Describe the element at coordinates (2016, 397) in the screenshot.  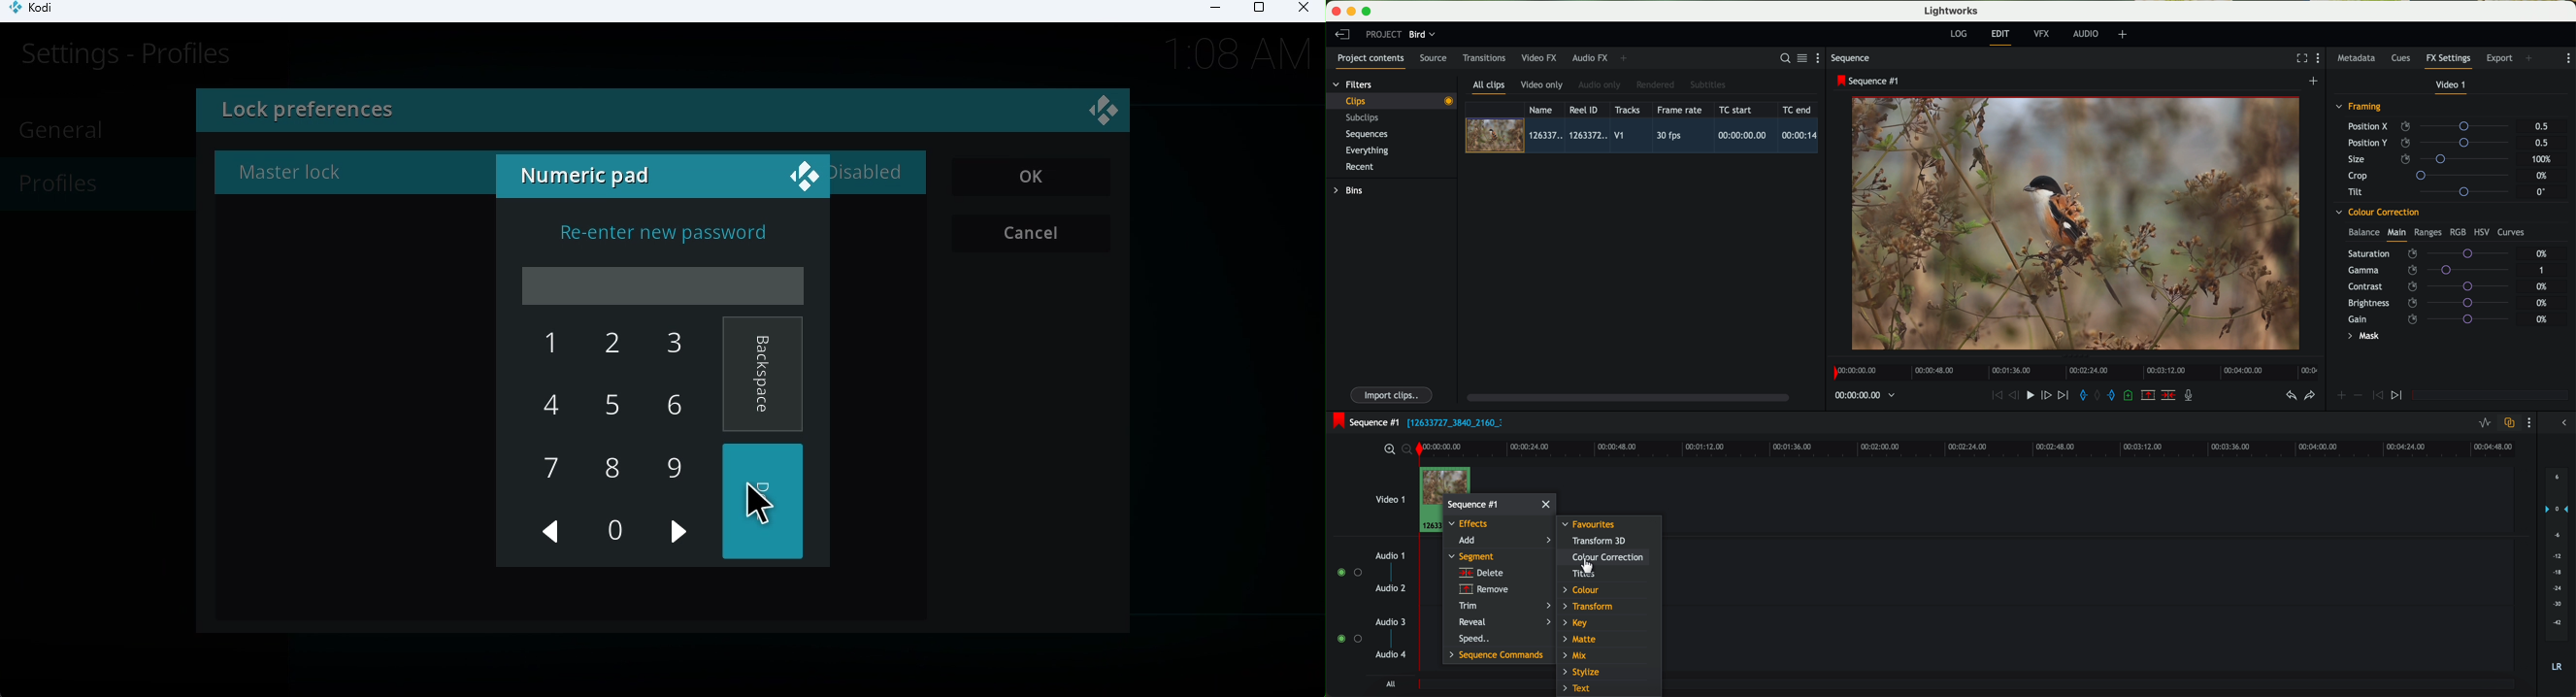
I see `nudge one frame back` at that location.